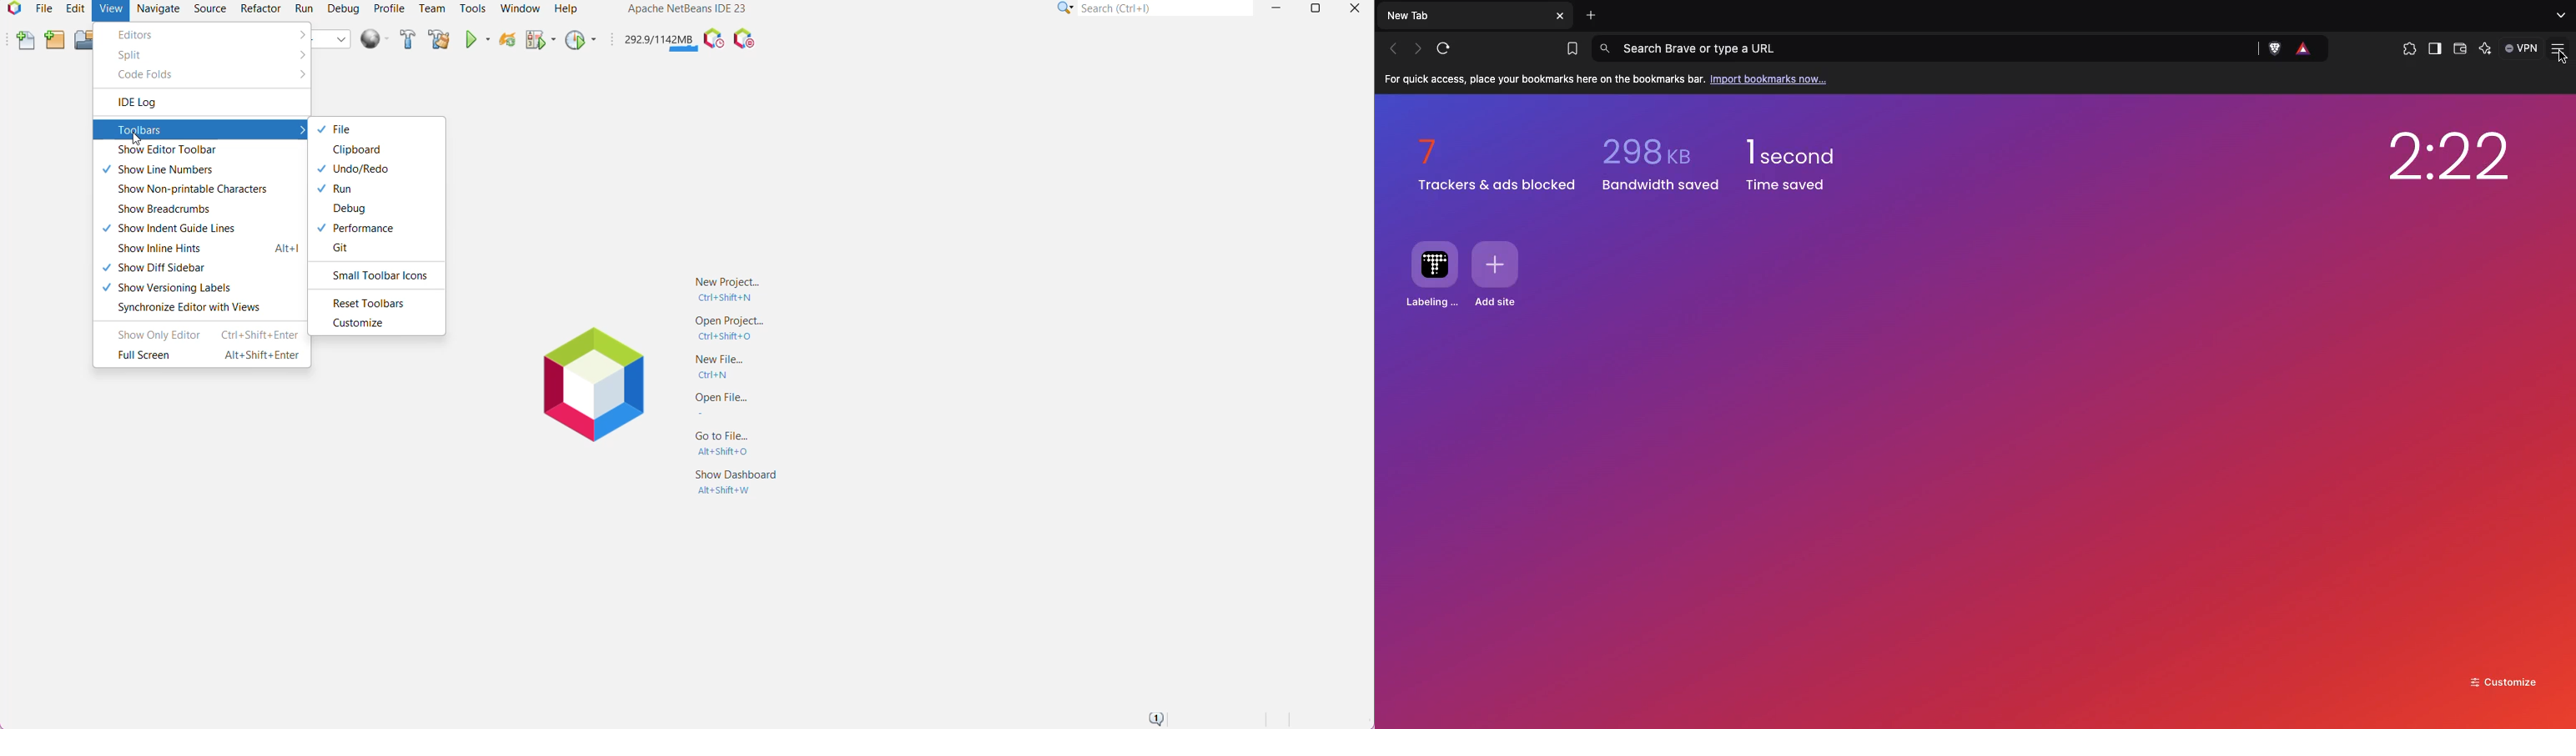  I want to click on Split, so click(131, 56).